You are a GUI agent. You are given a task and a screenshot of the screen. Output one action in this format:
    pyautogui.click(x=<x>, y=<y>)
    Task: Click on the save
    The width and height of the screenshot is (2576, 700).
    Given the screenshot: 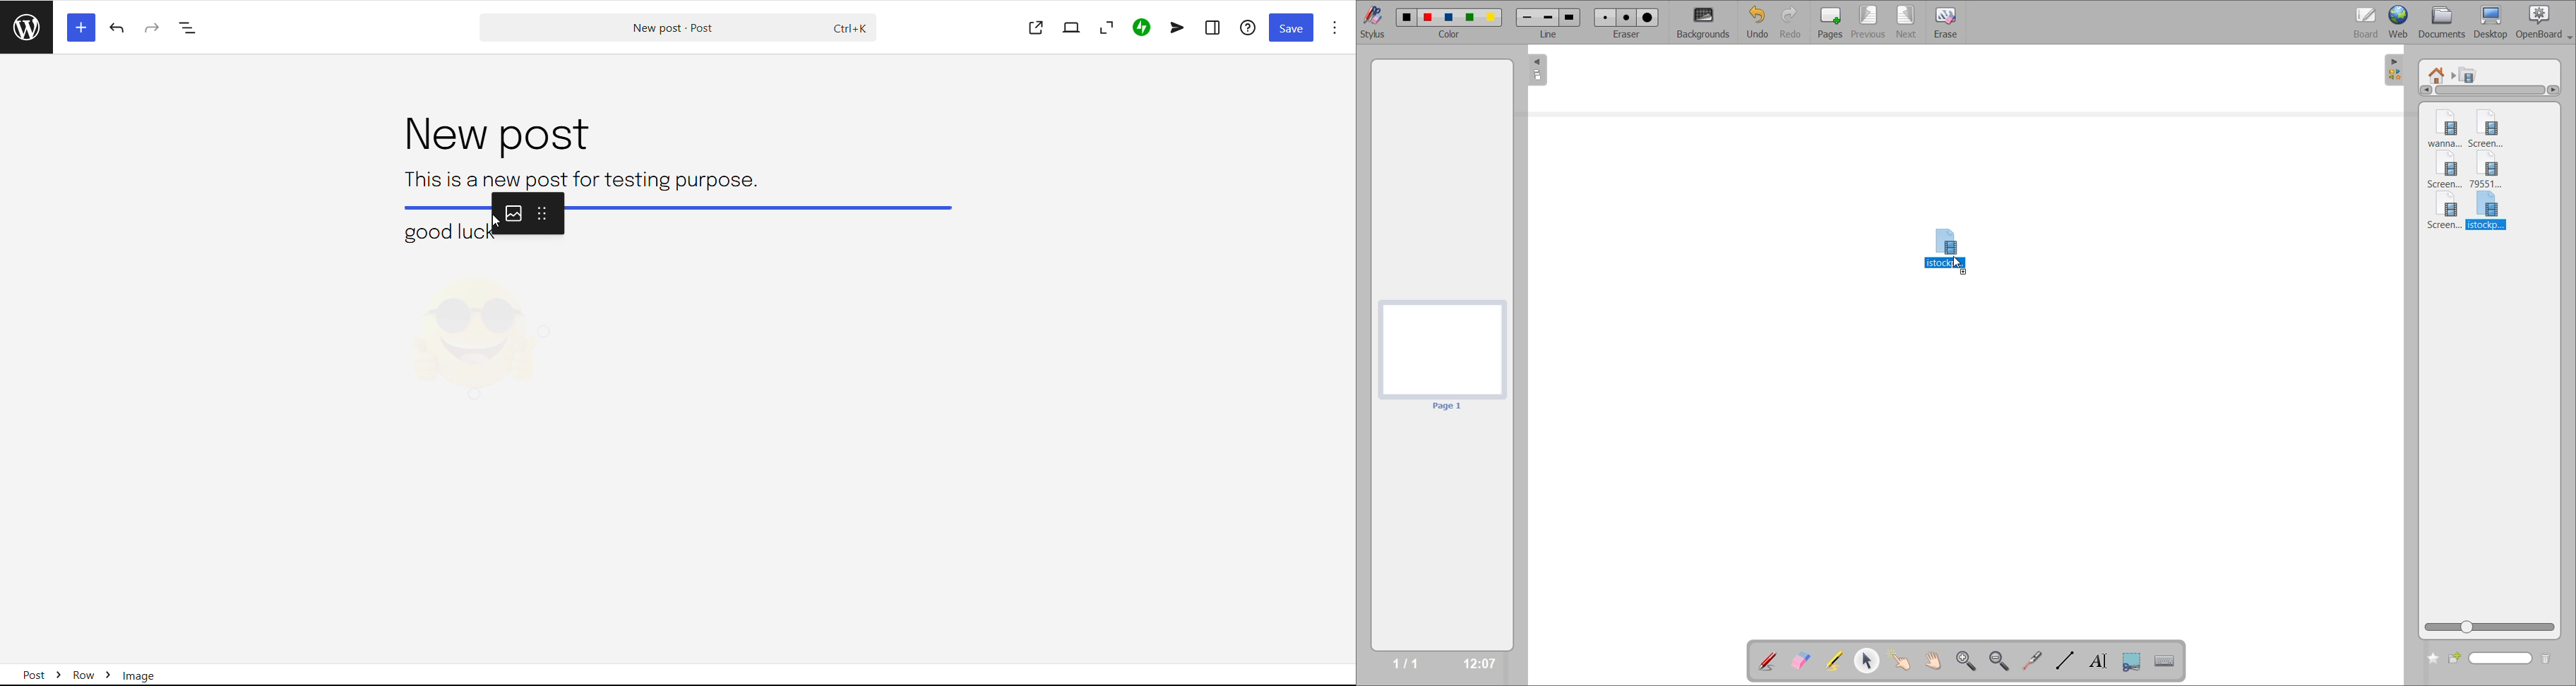 What is the action you would take?
    pyautogui.click(x=1291, y=28)
    